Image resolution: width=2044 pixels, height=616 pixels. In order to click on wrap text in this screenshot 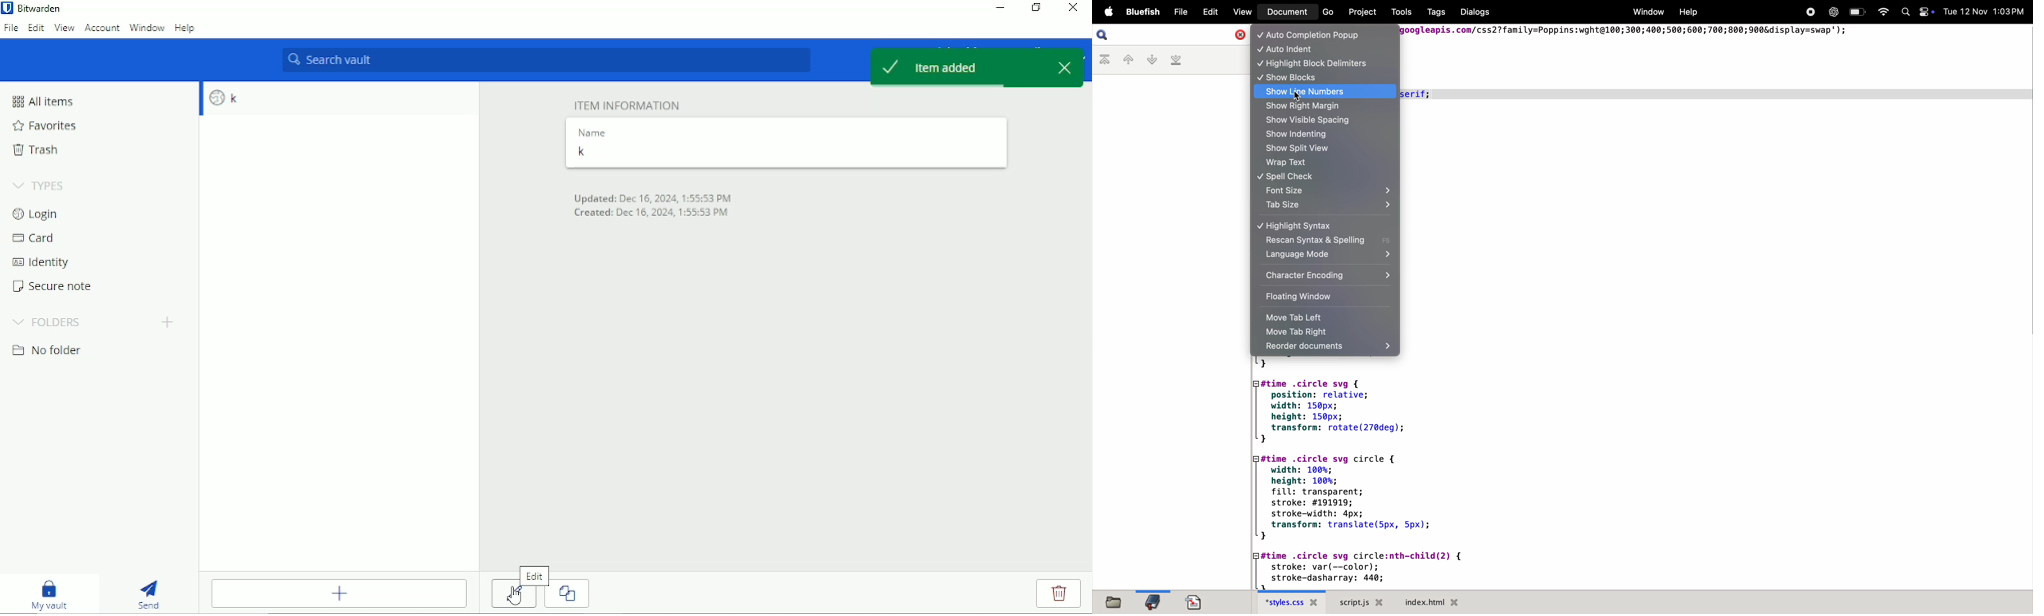, I will do `click(1328, 163)`.